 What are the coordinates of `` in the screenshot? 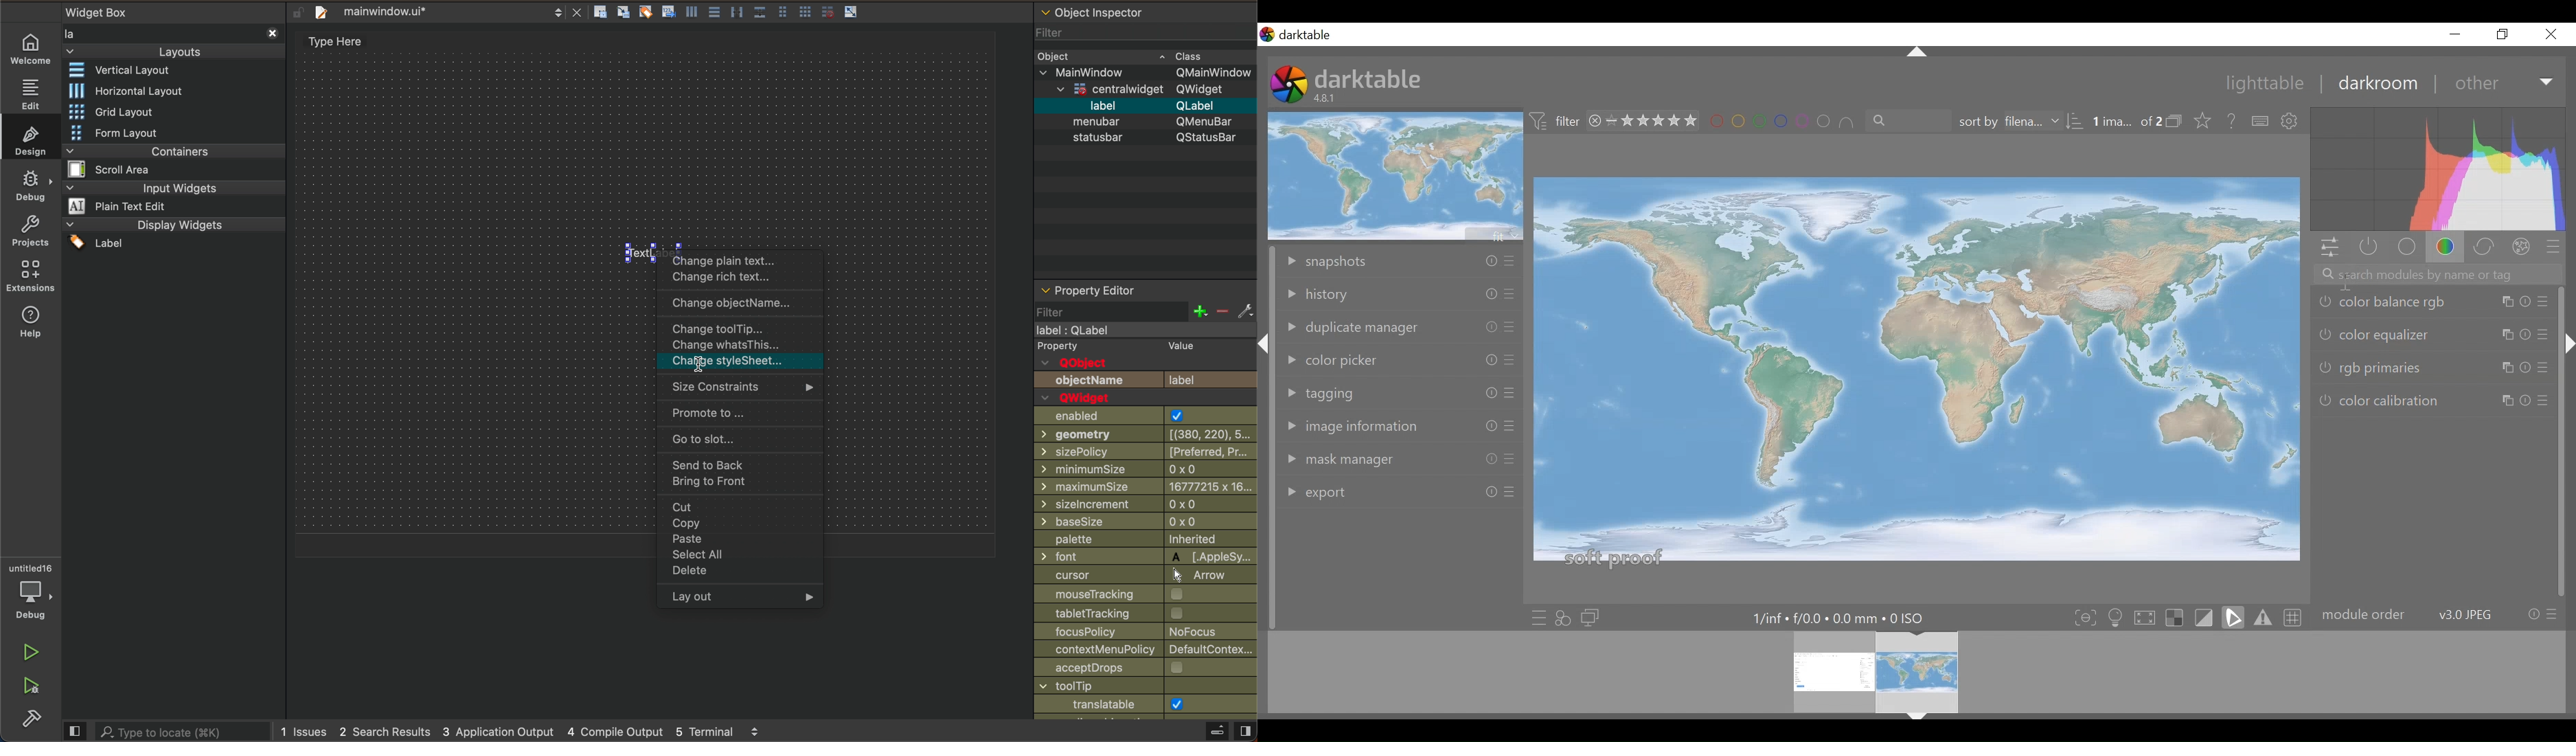 It's located at (2565, 354).